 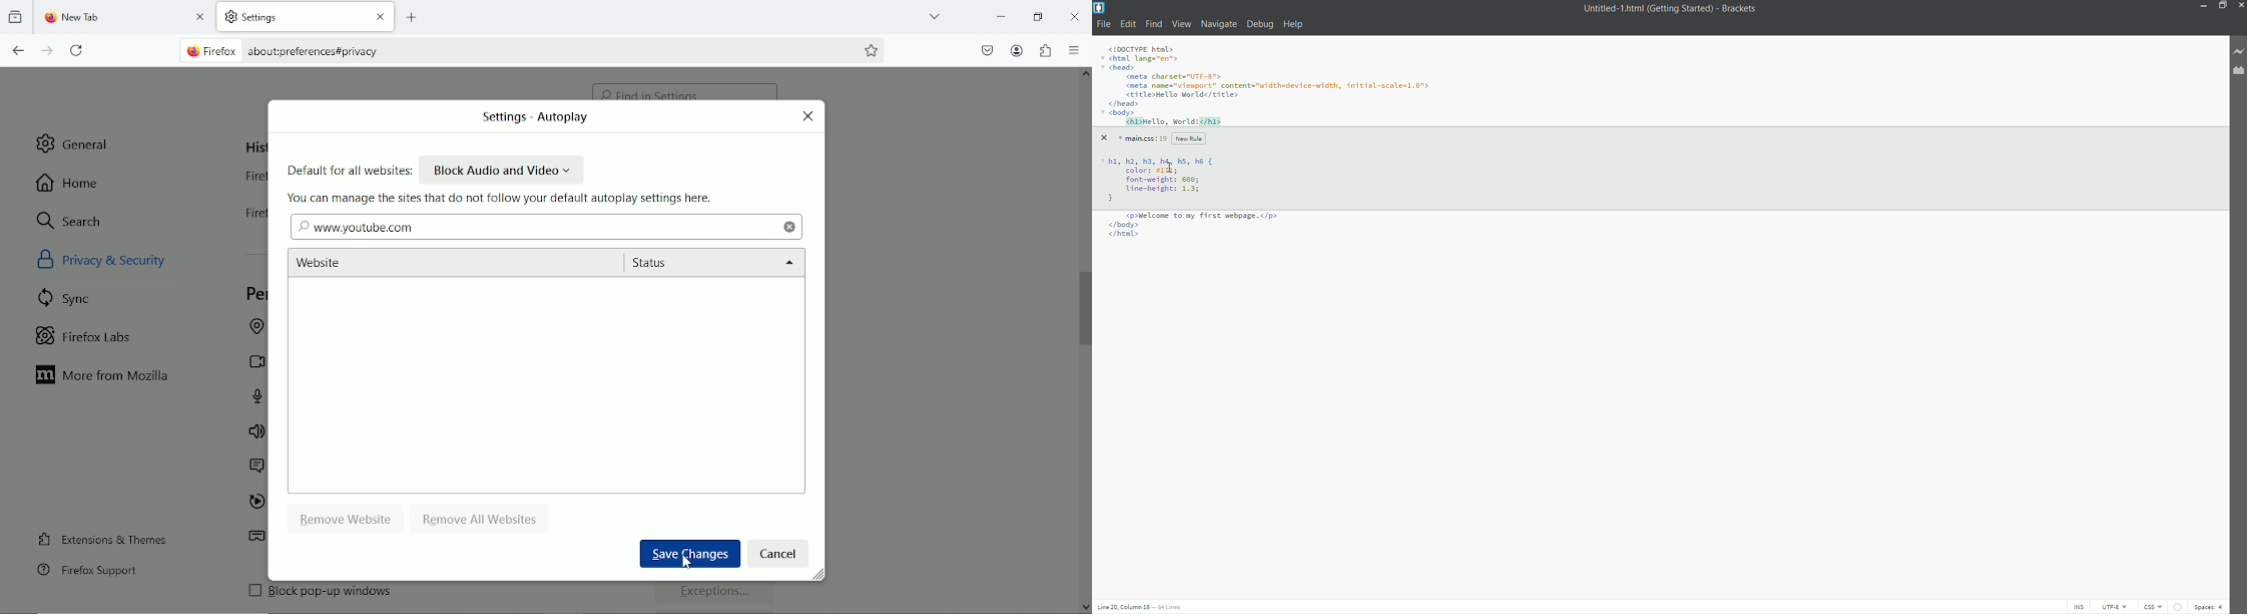 I want to click on settings, so click(x=275, y=18).